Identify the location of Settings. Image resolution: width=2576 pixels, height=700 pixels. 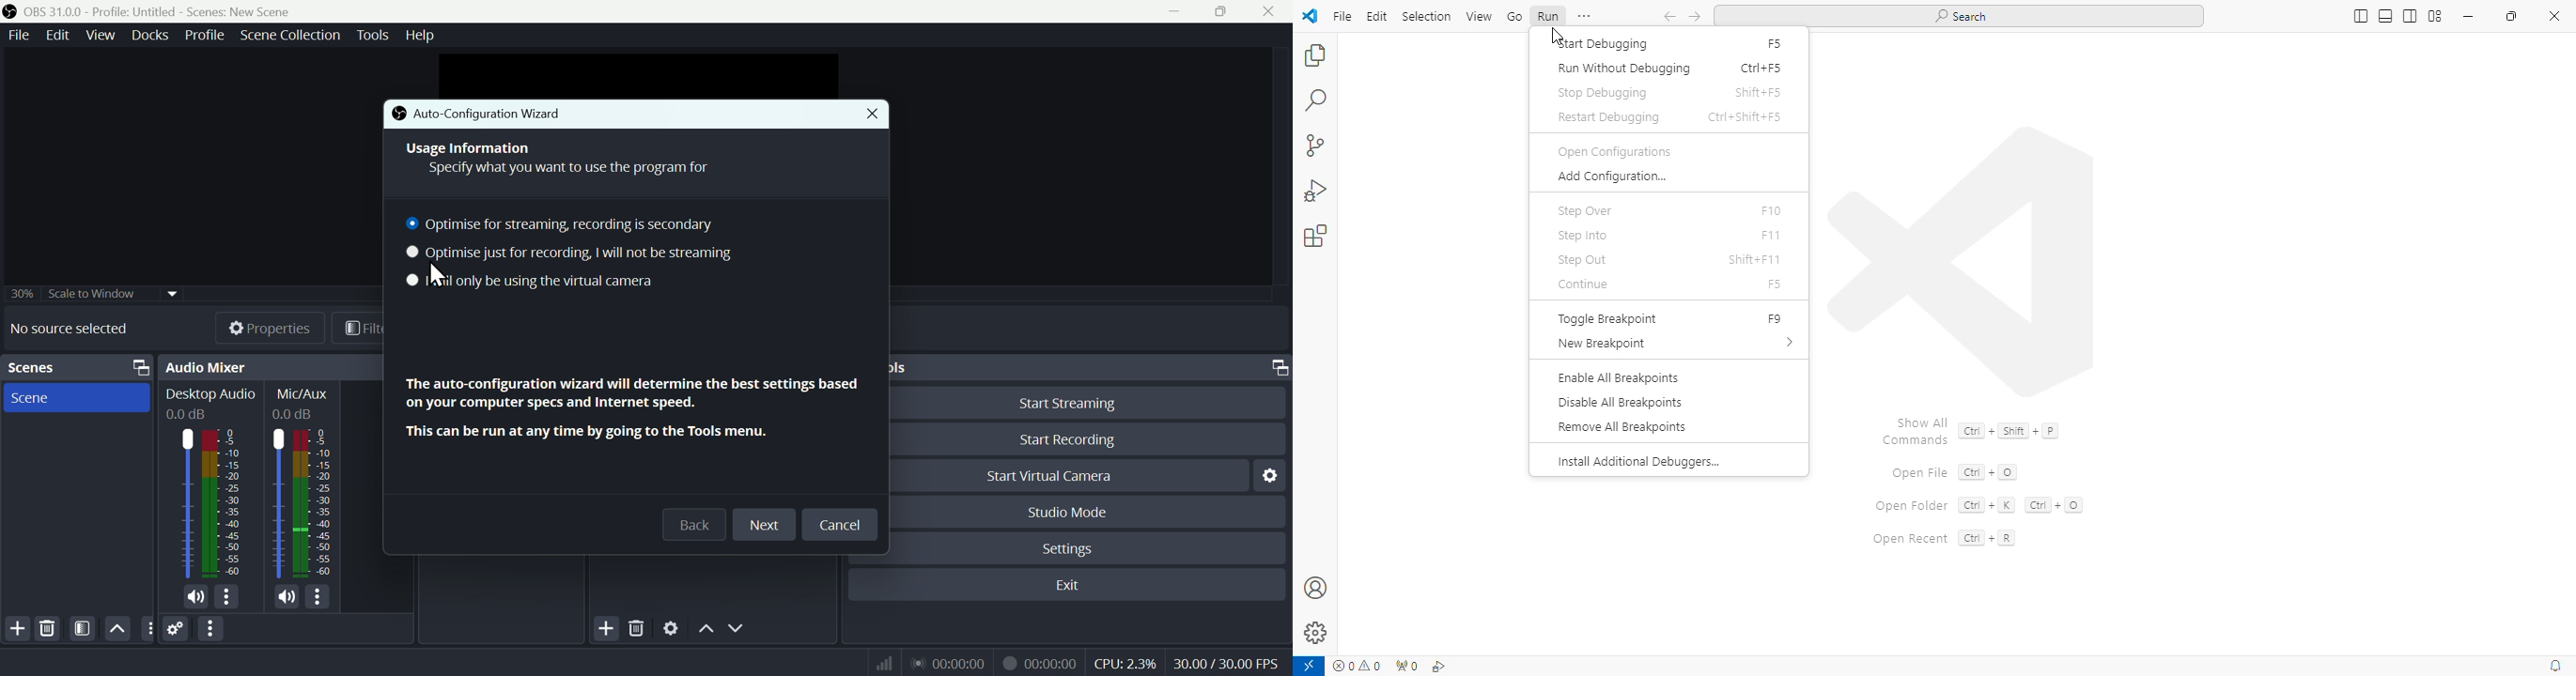
(177, 628).